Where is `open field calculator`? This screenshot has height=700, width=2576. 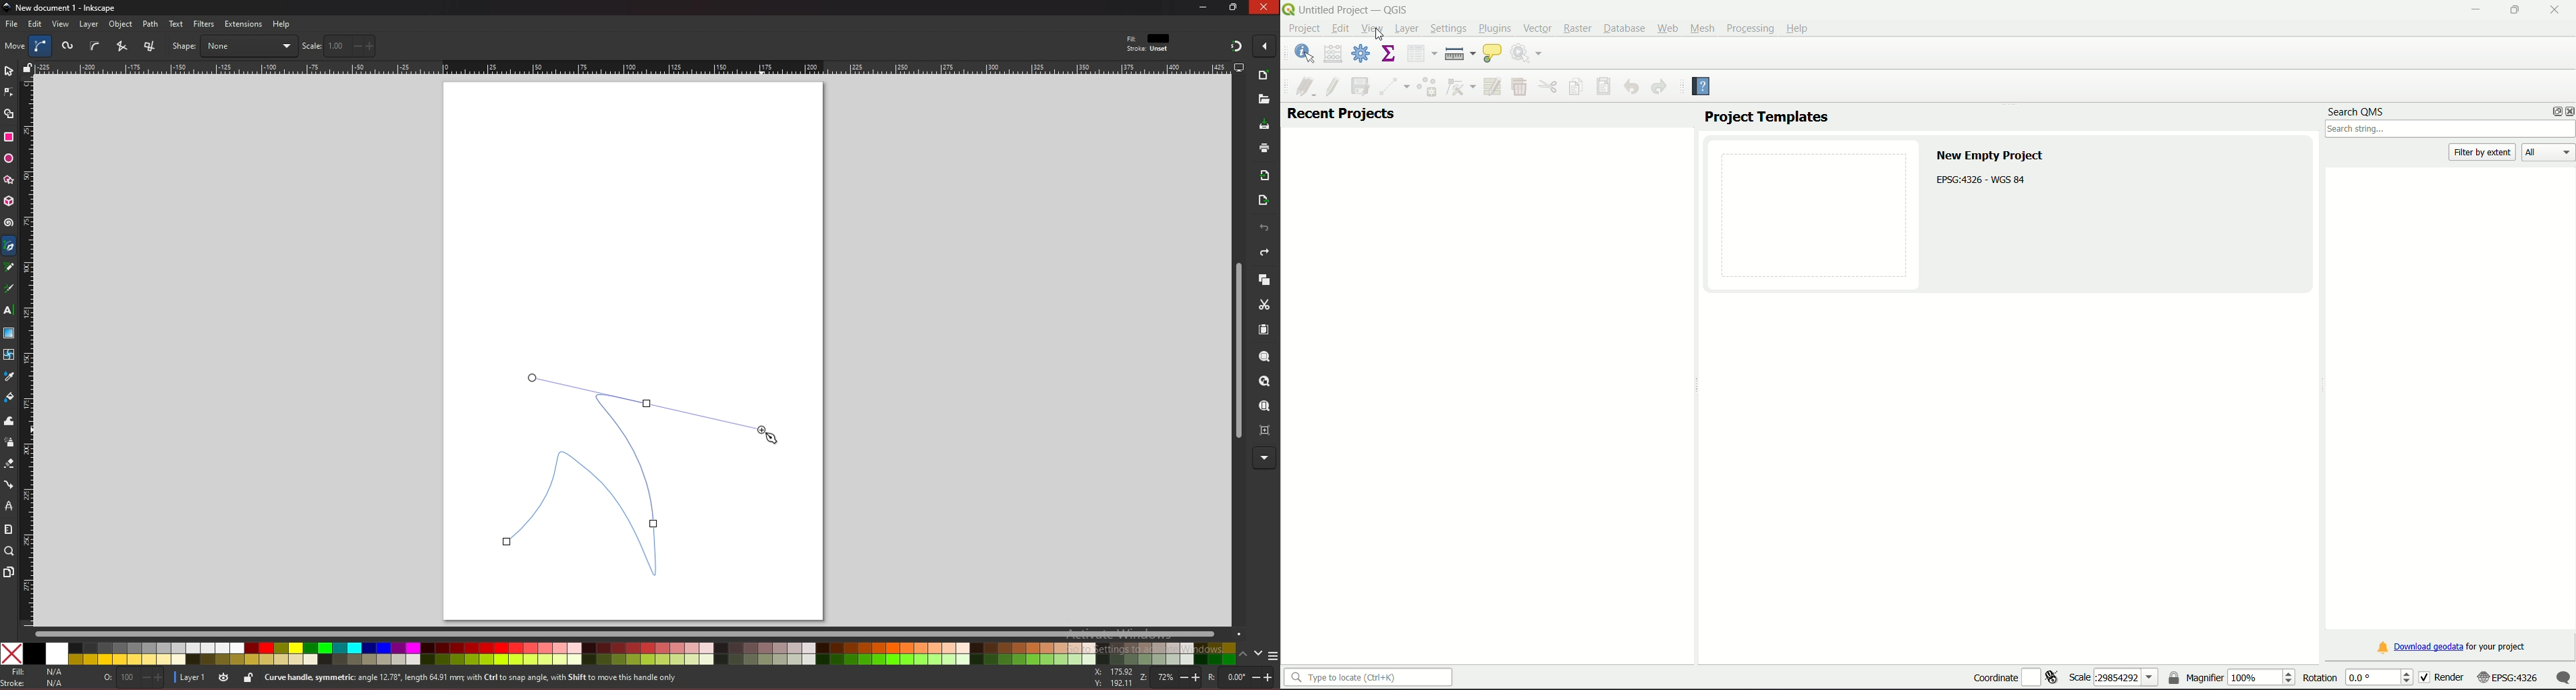
open field calculator is located at coordinates (1334, 53).